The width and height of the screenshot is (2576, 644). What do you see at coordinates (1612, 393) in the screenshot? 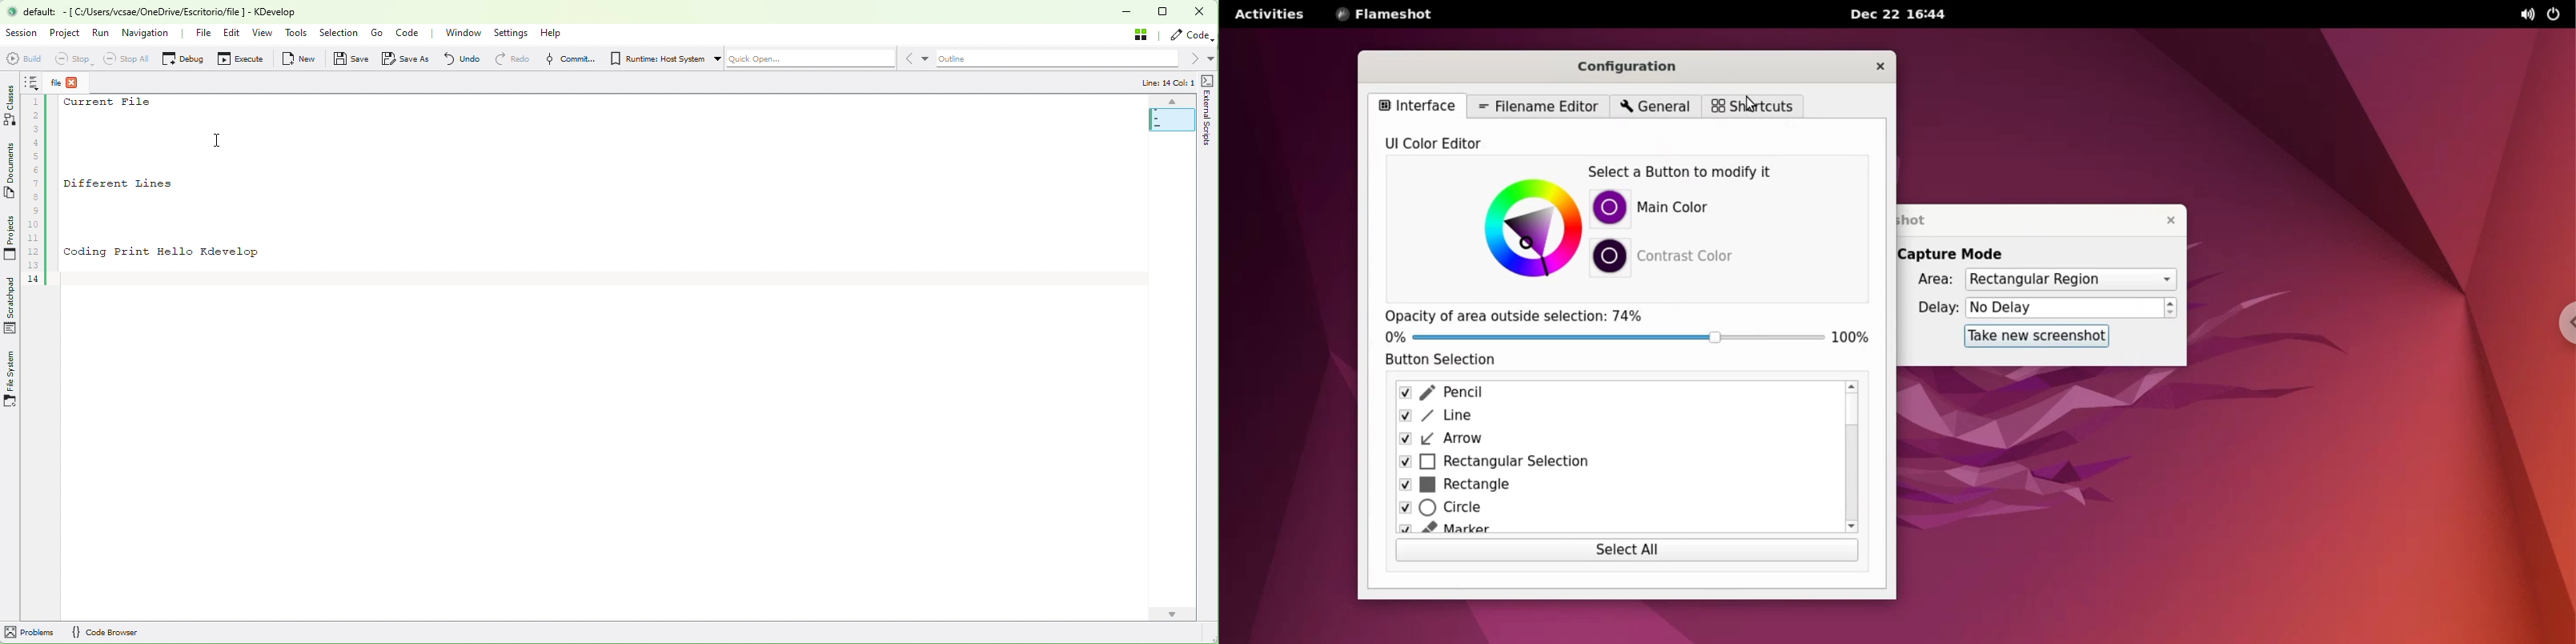
I see `pencil checkbox` at bounding box center [1612, 393].